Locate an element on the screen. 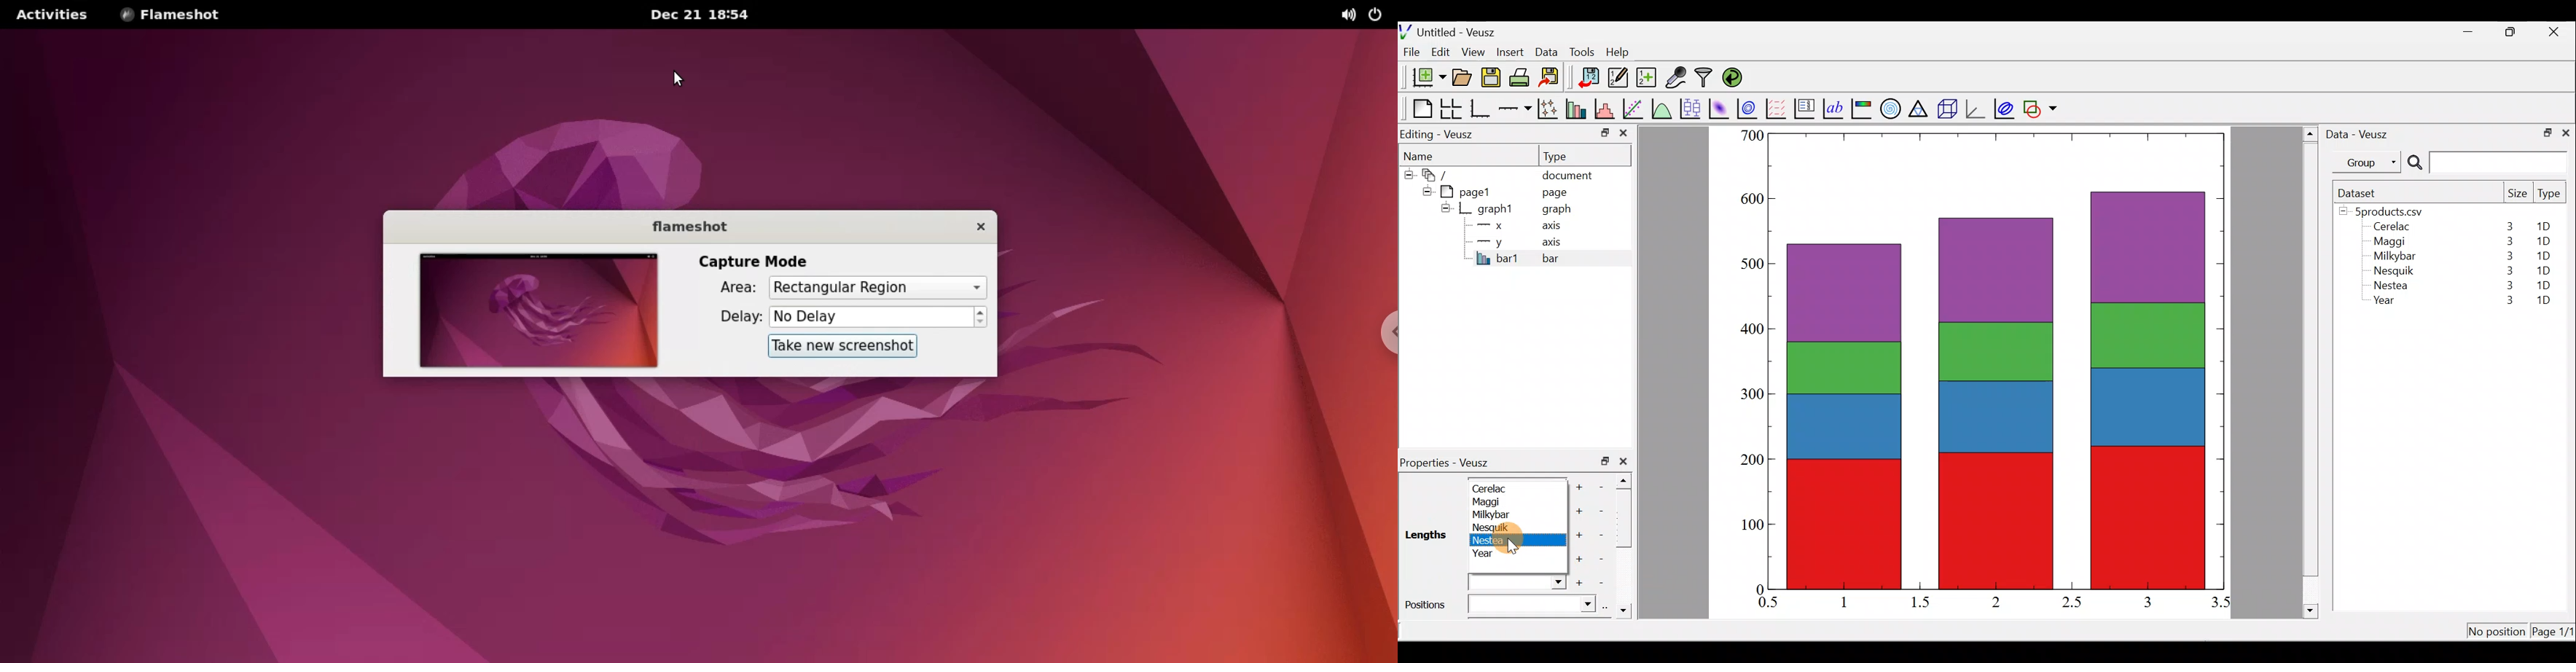  Image color bar is located at coordinates (1862, 108).